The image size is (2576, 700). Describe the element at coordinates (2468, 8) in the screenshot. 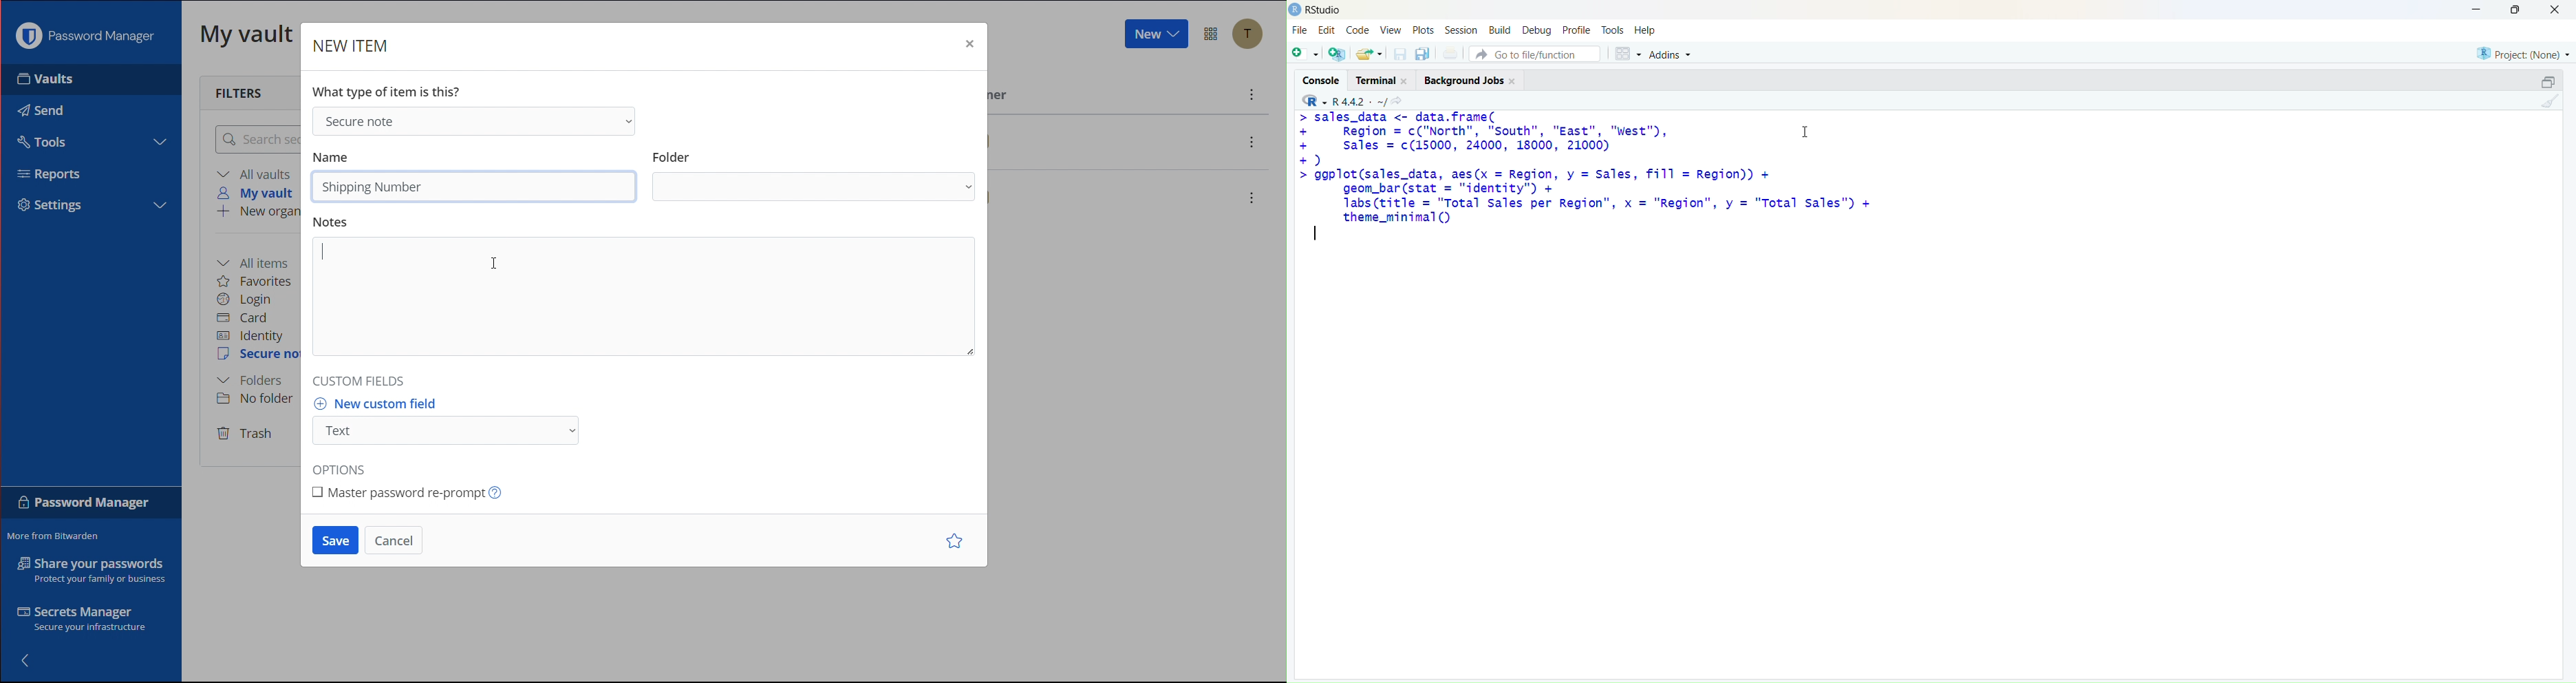

I see `minimise` at that location.